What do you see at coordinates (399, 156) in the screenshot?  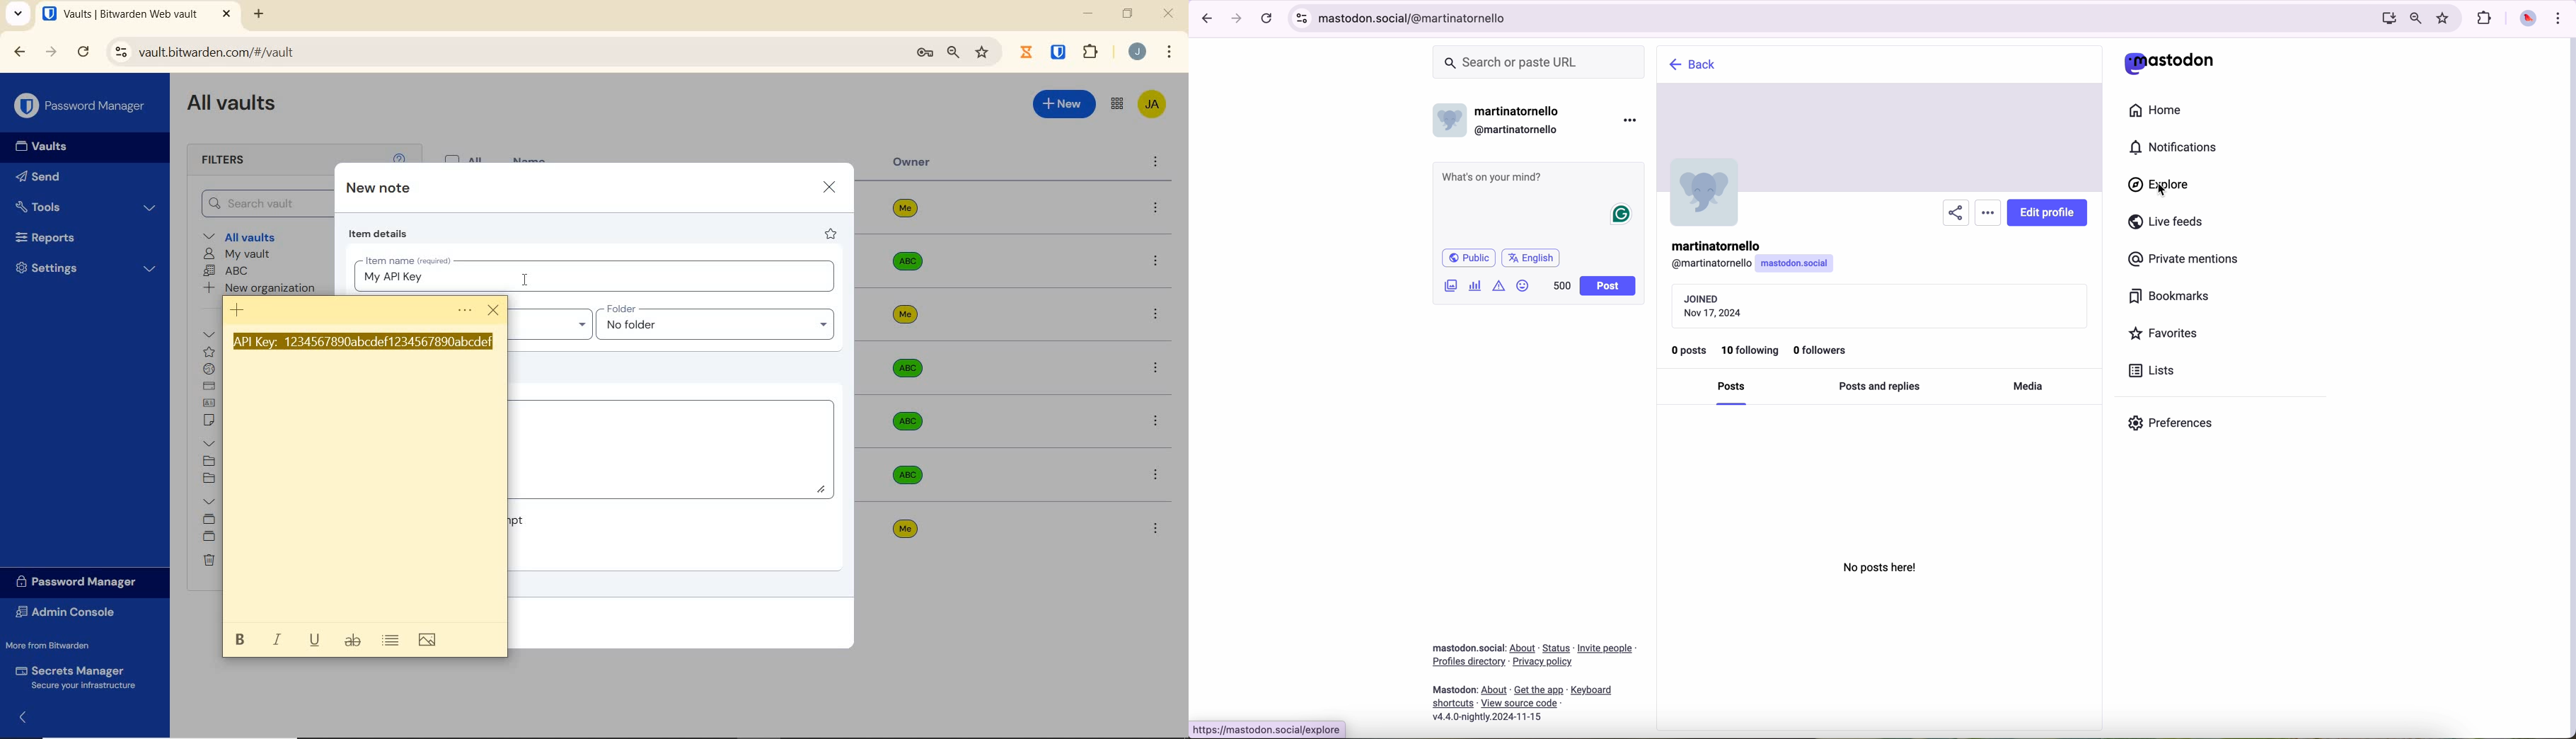 I see `help` at bounding box center [399, 156].